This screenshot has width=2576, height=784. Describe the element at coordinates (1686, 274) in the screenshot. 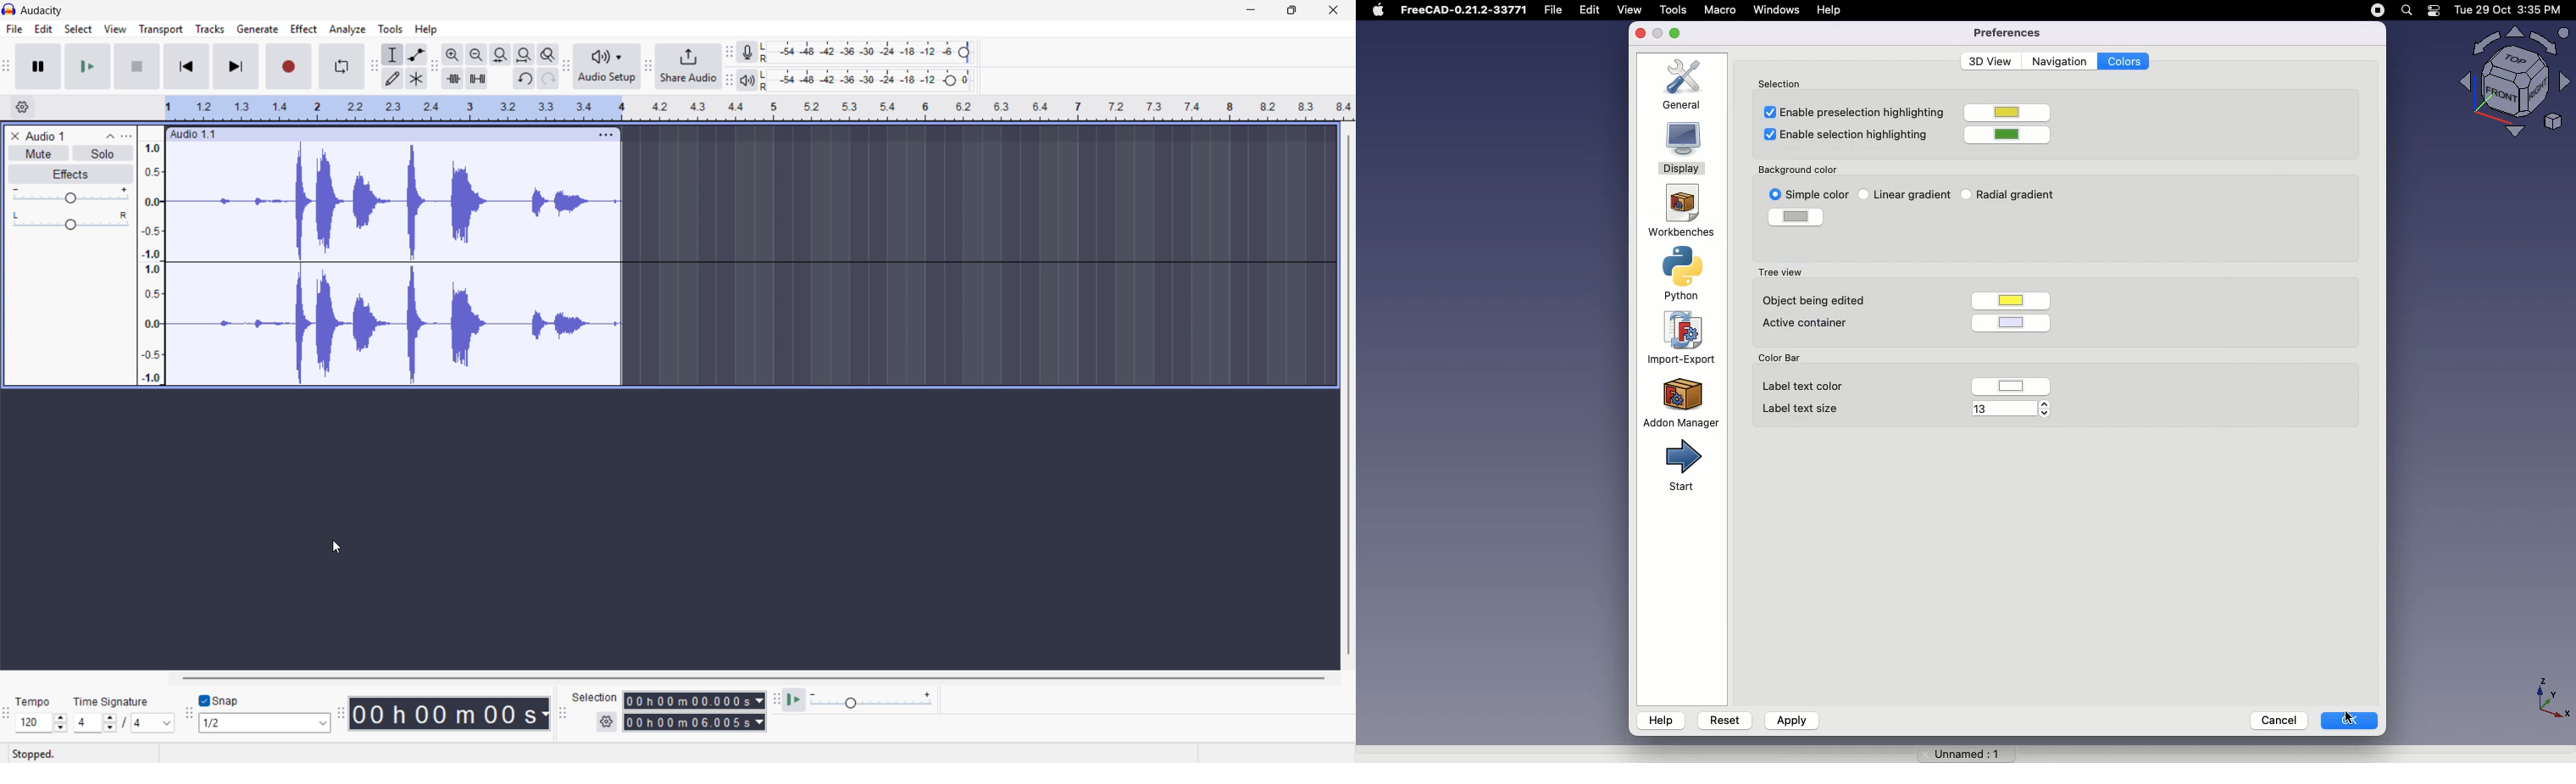

I see `Python` at that location.